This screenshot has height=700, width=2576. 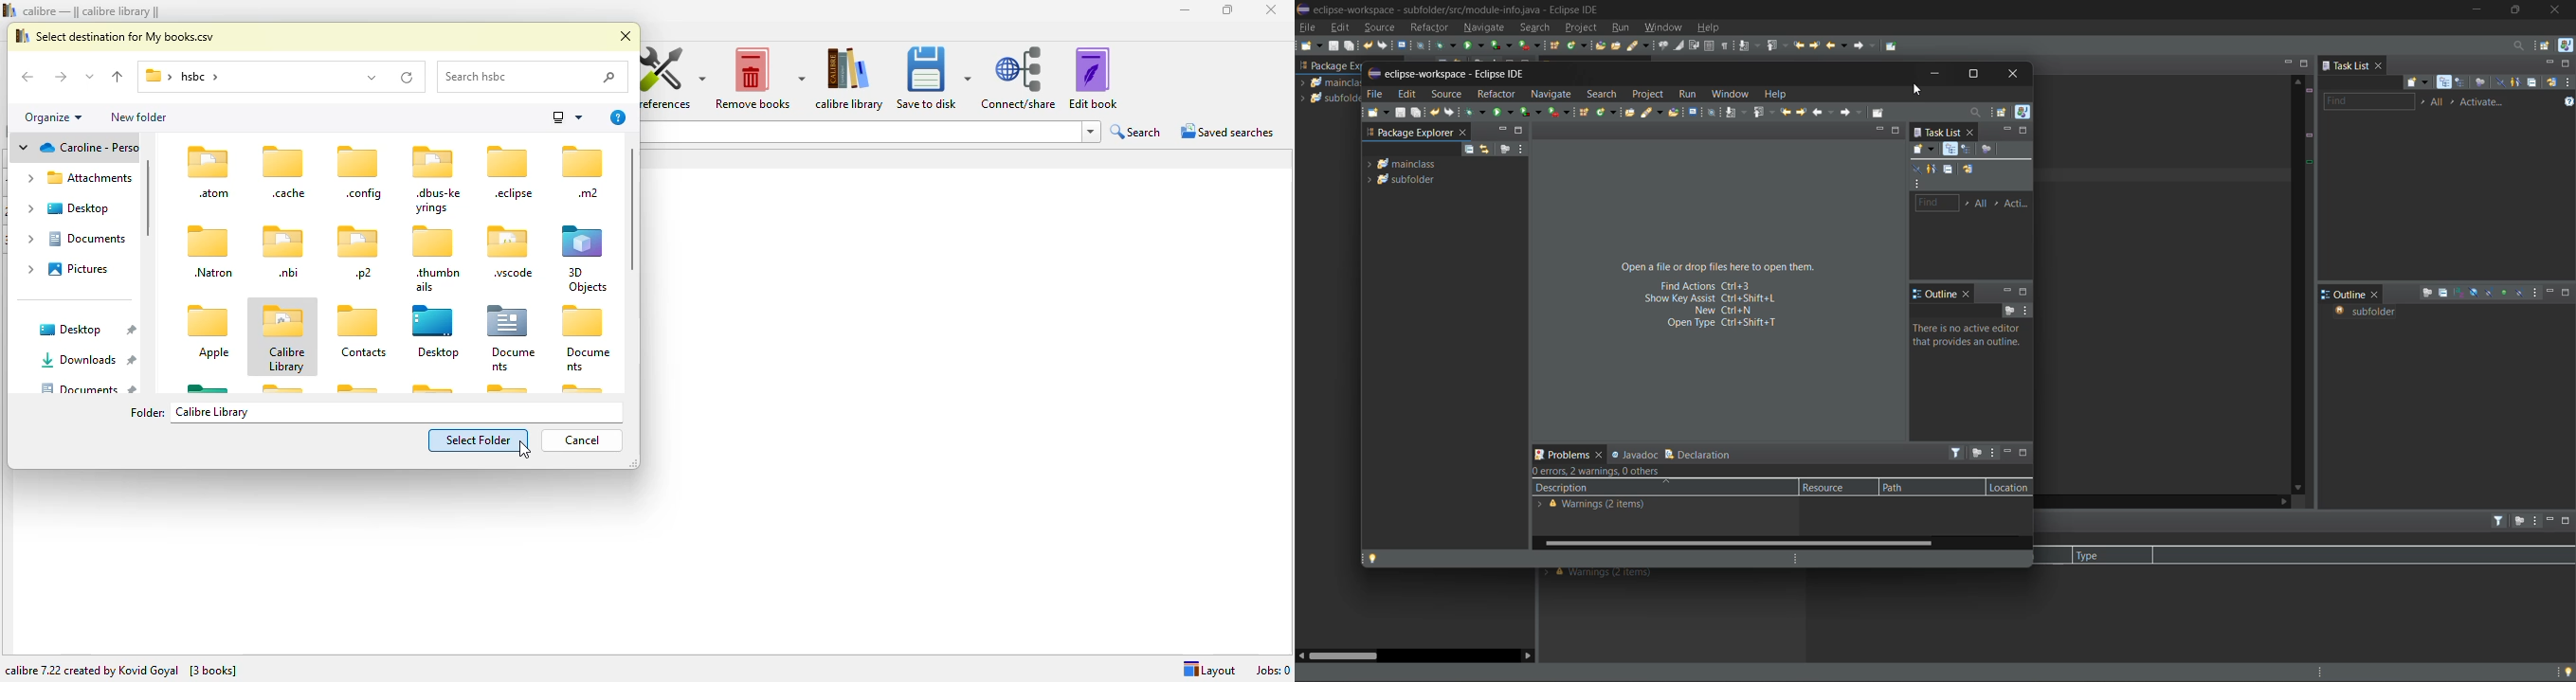 I want to click on connect/share, so click(x=1020, y=79).